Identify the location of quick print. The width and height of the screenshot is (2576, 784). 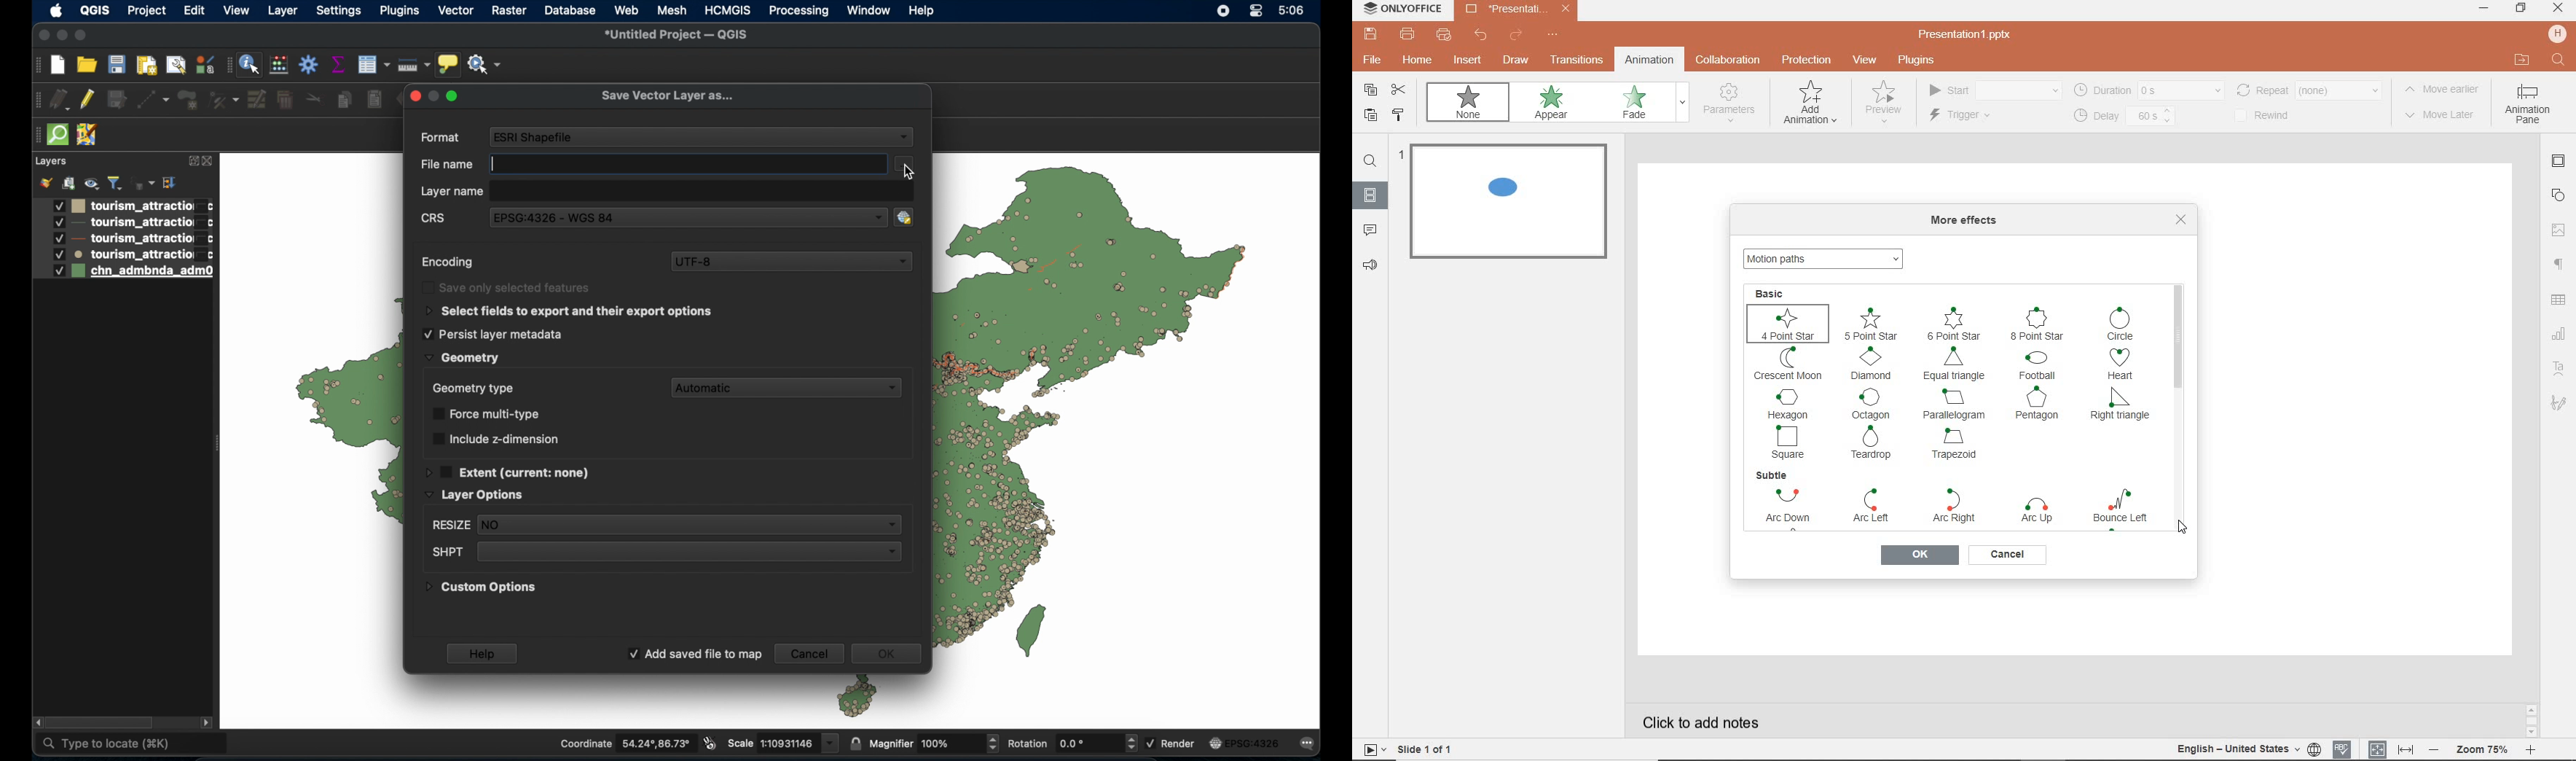
(1445, 36).